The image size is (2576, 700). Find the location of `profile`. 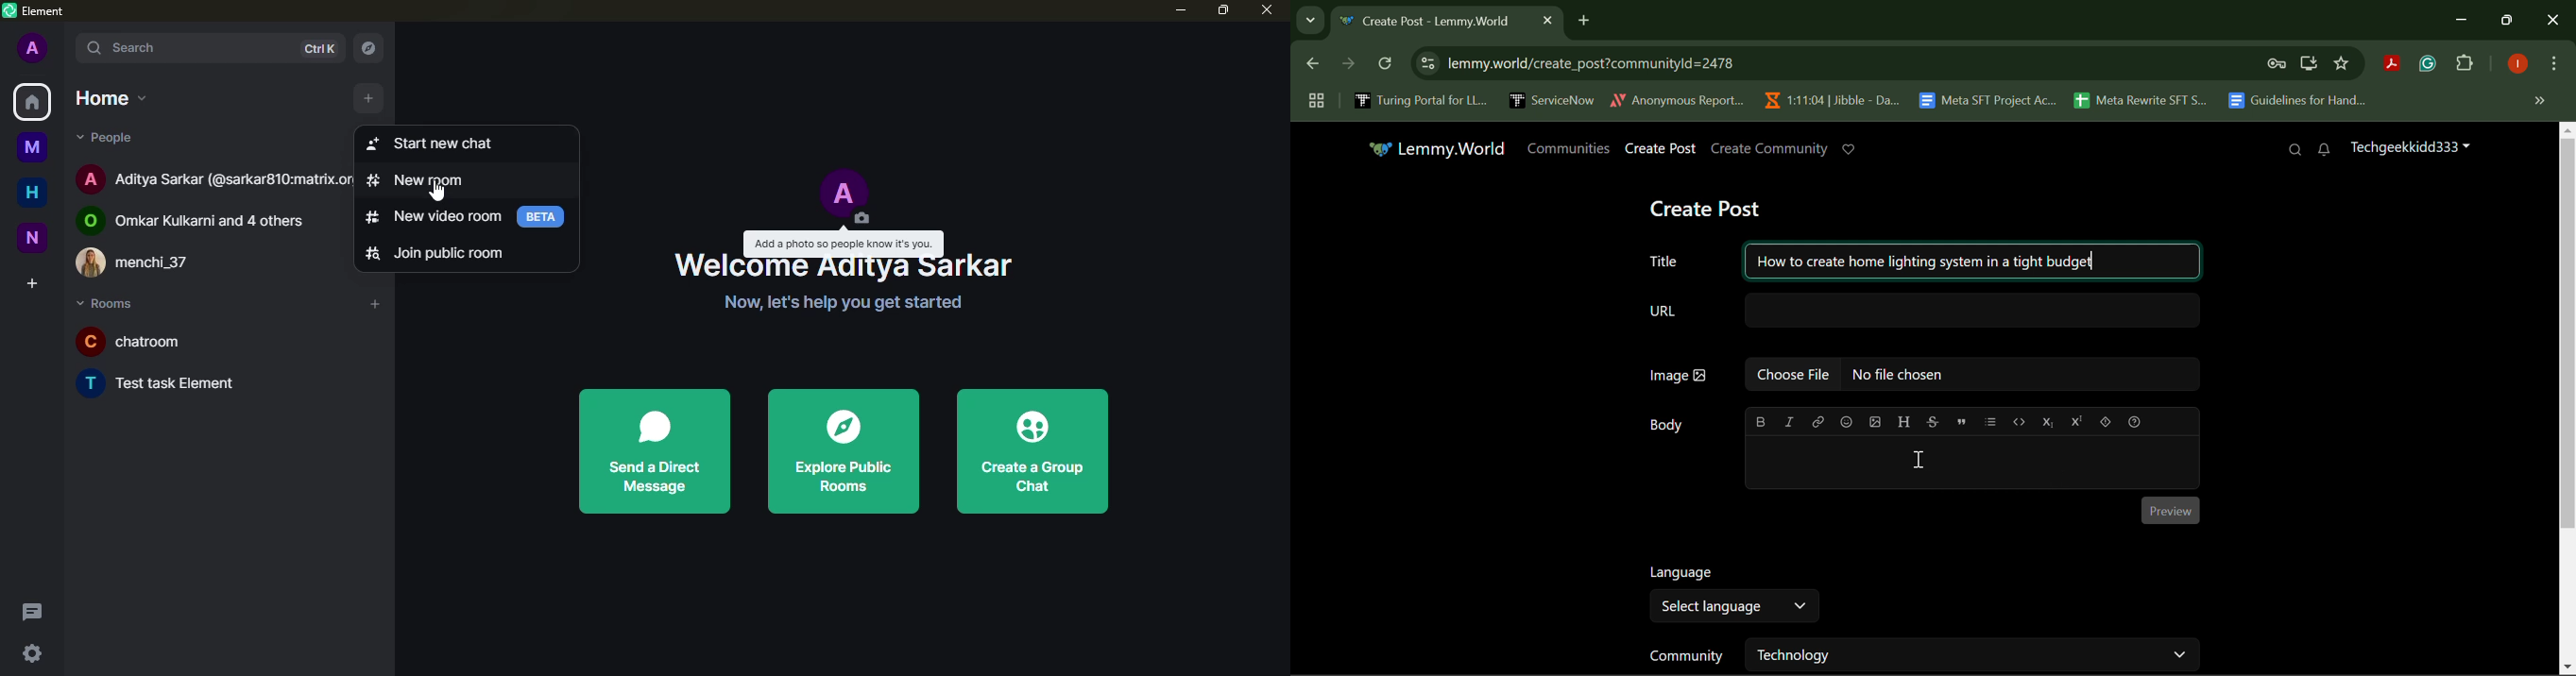

profile is located at coordinates (35, 50).